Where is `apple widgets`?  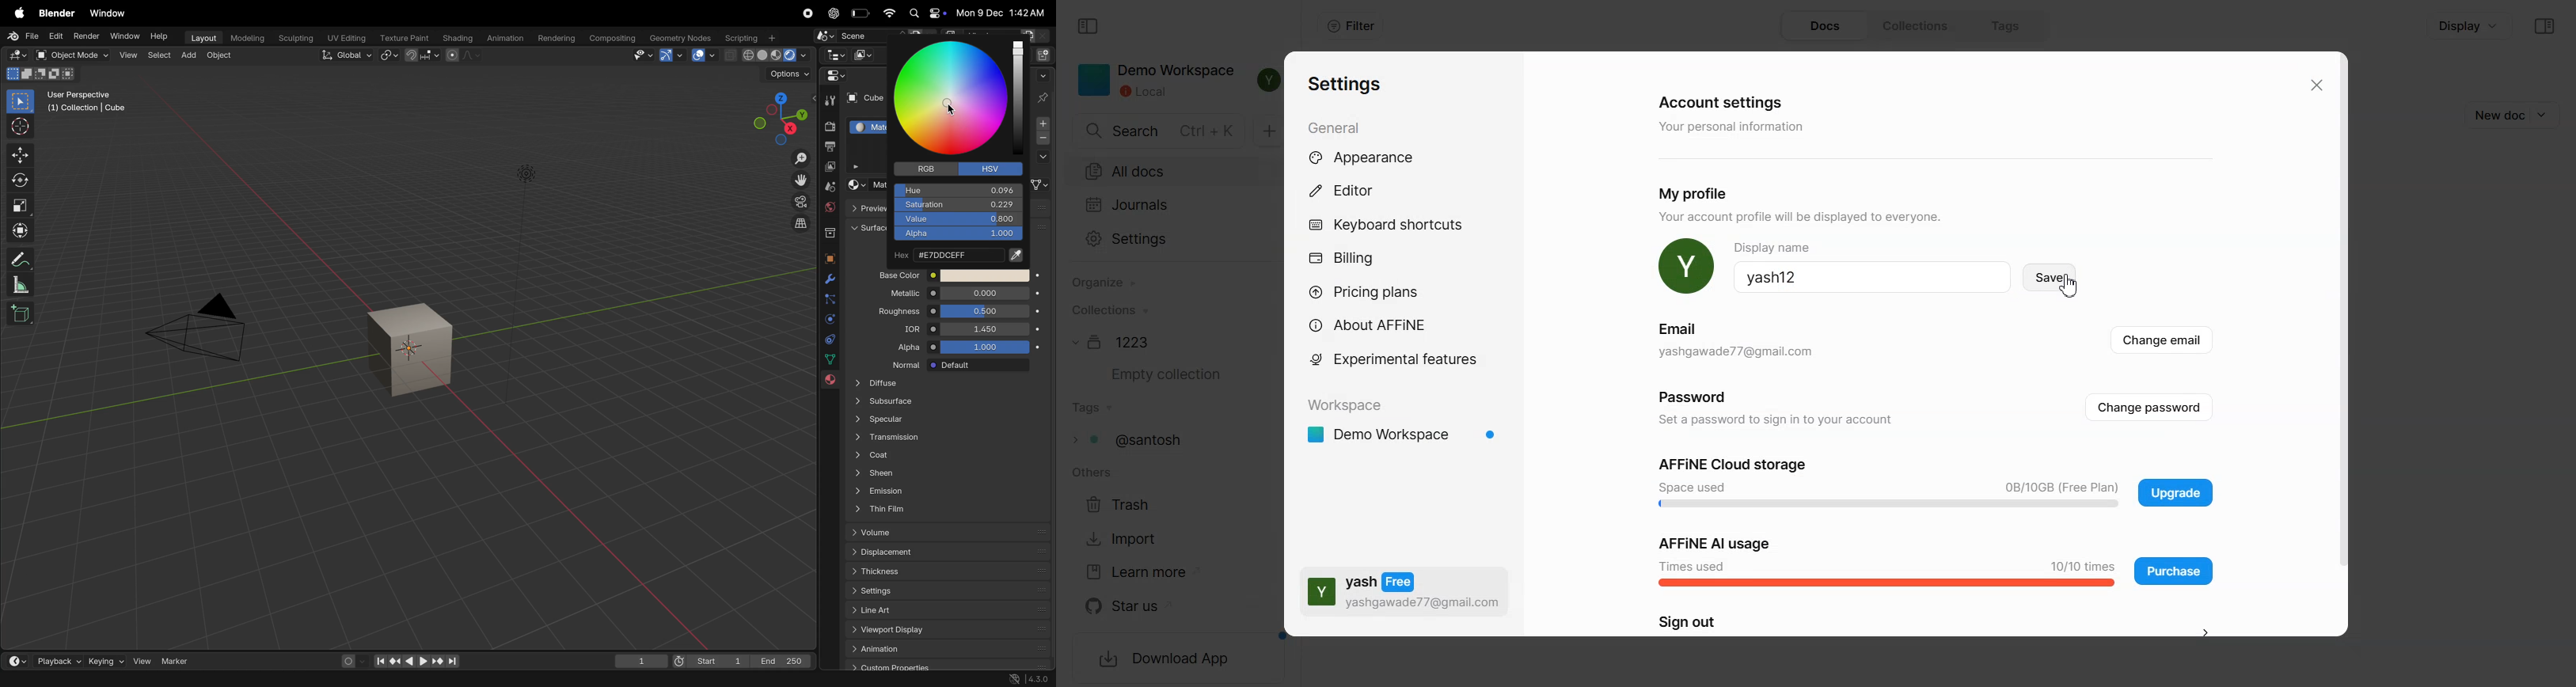
apple widgets is located at coordinates (927, 13).